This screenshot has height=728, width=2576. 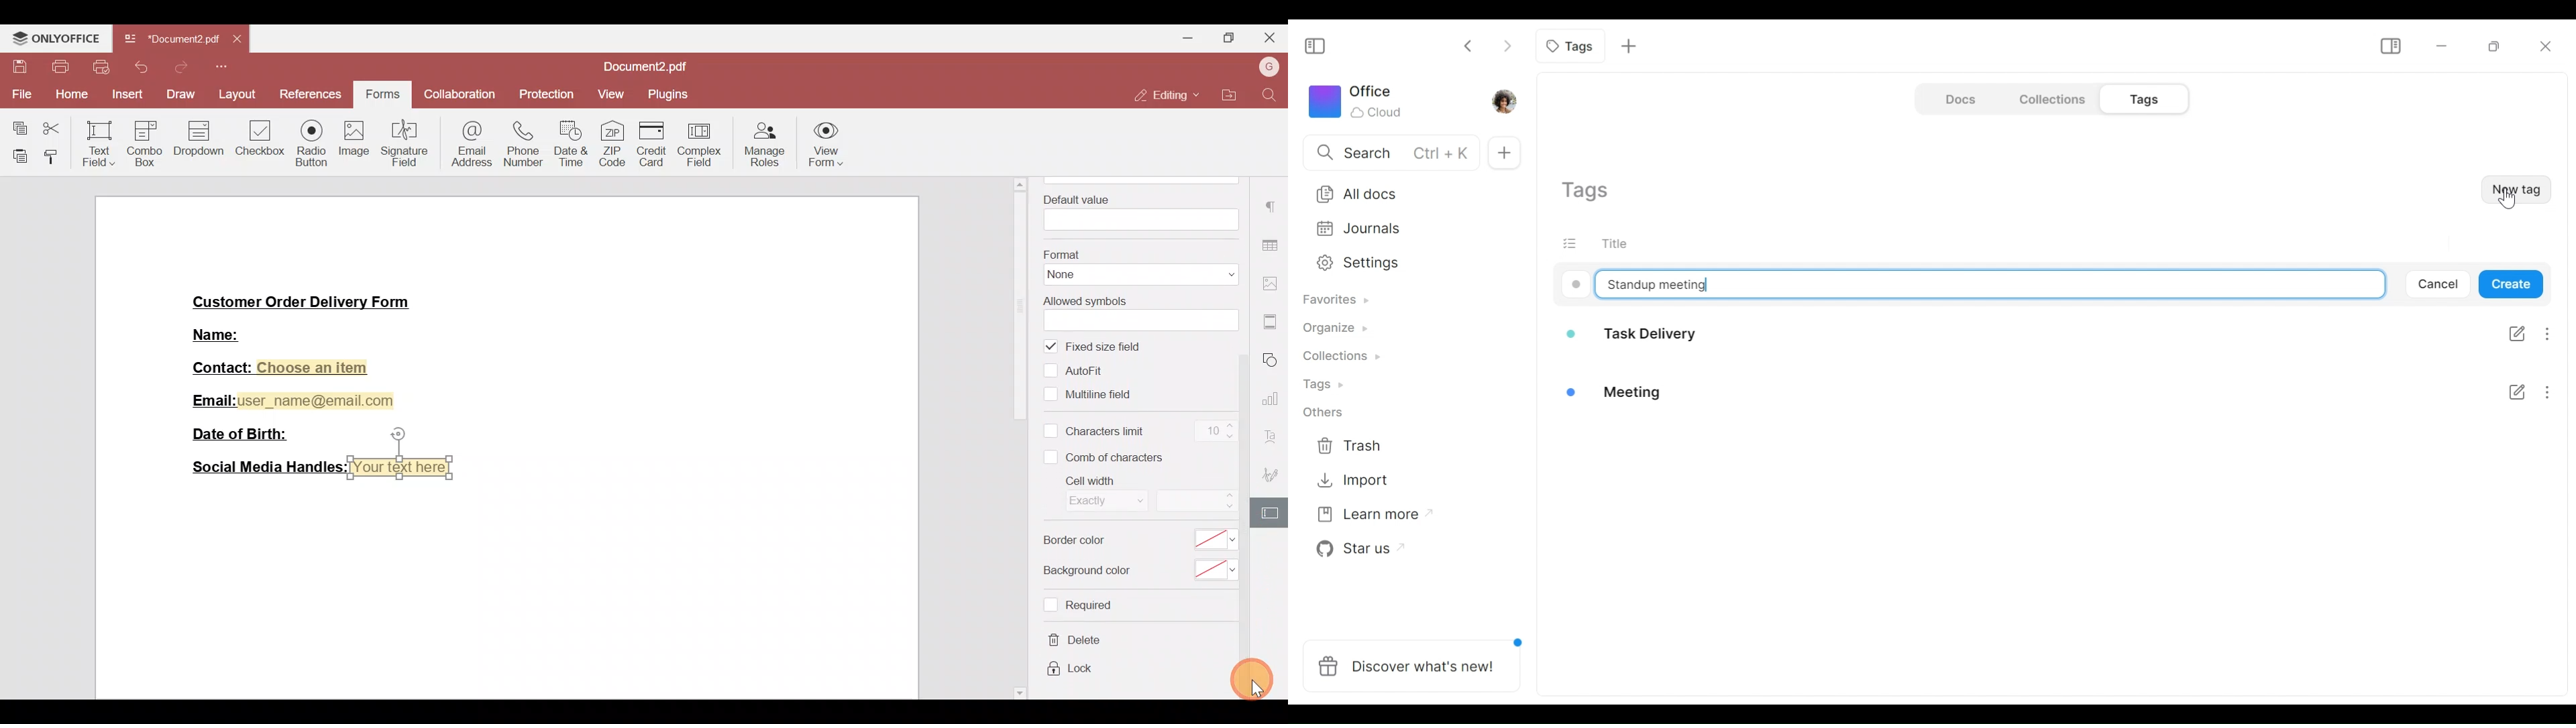 What do you see at coordinates (1195, 501) in the screenshot?
I see `Cell width size` at bounding box center [1195, 501].